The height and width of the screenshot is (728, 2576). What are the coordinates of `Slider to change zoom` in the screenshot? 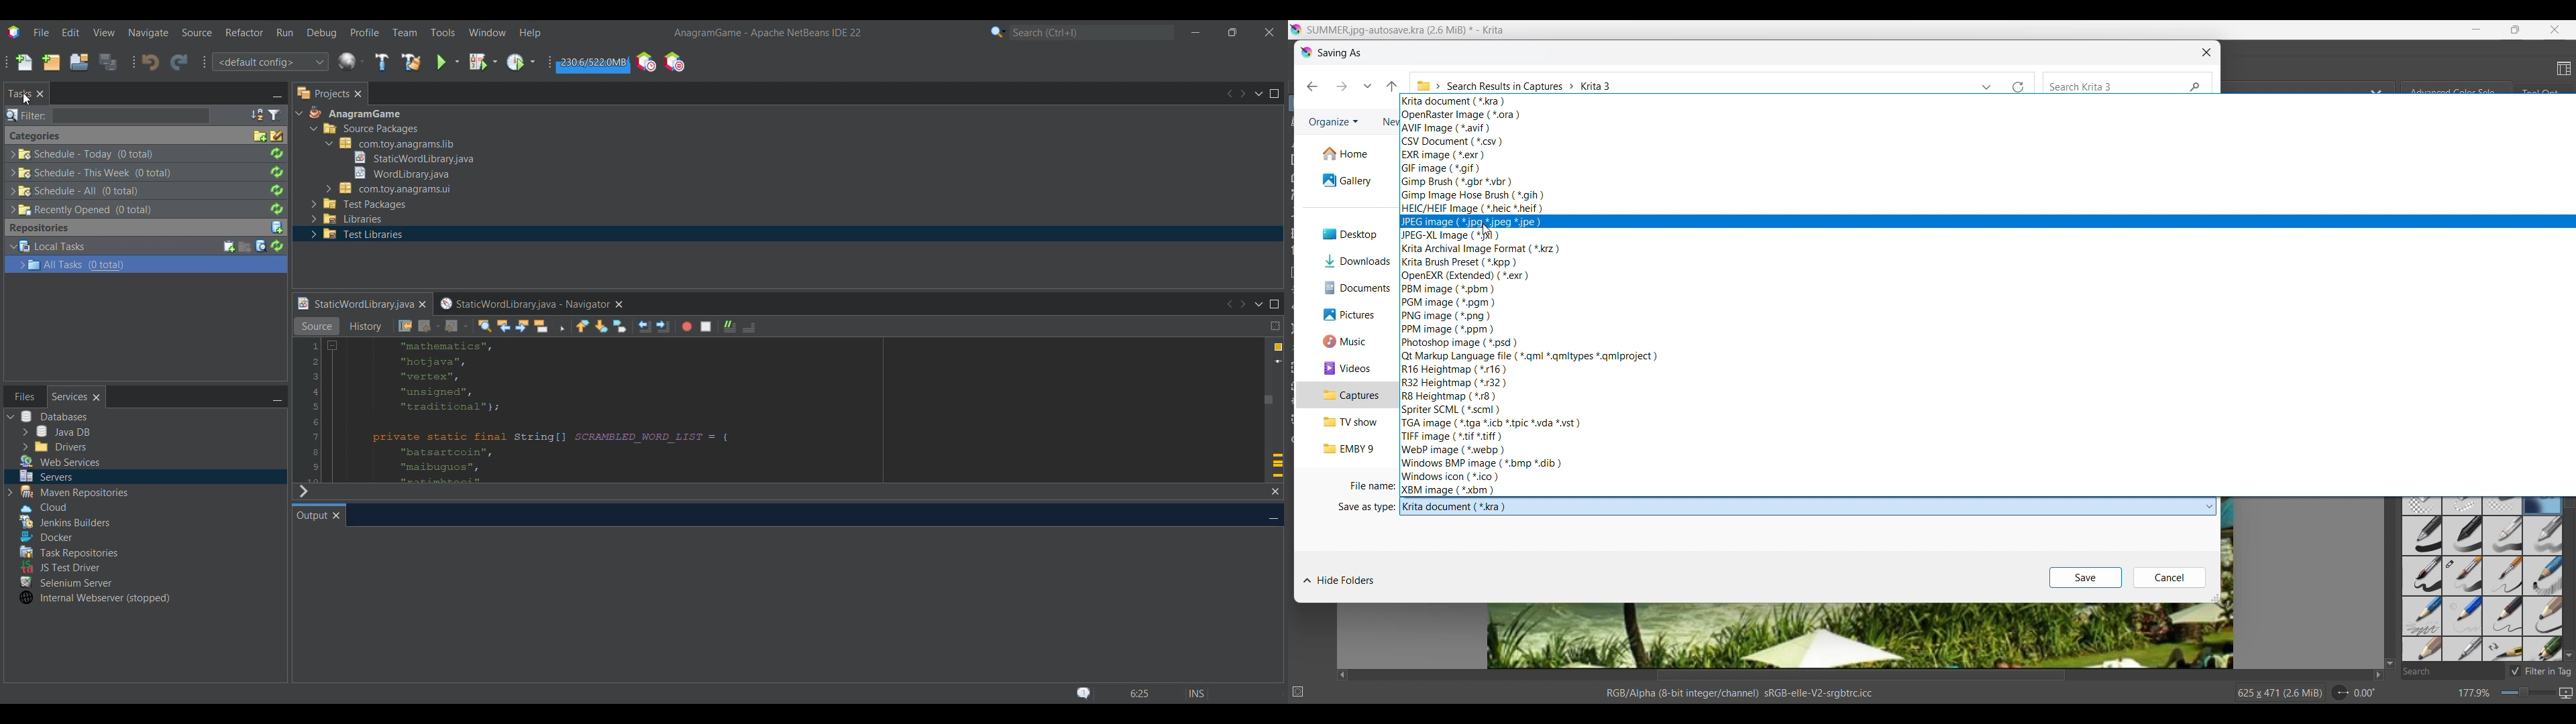 It's located at (2528, 692).